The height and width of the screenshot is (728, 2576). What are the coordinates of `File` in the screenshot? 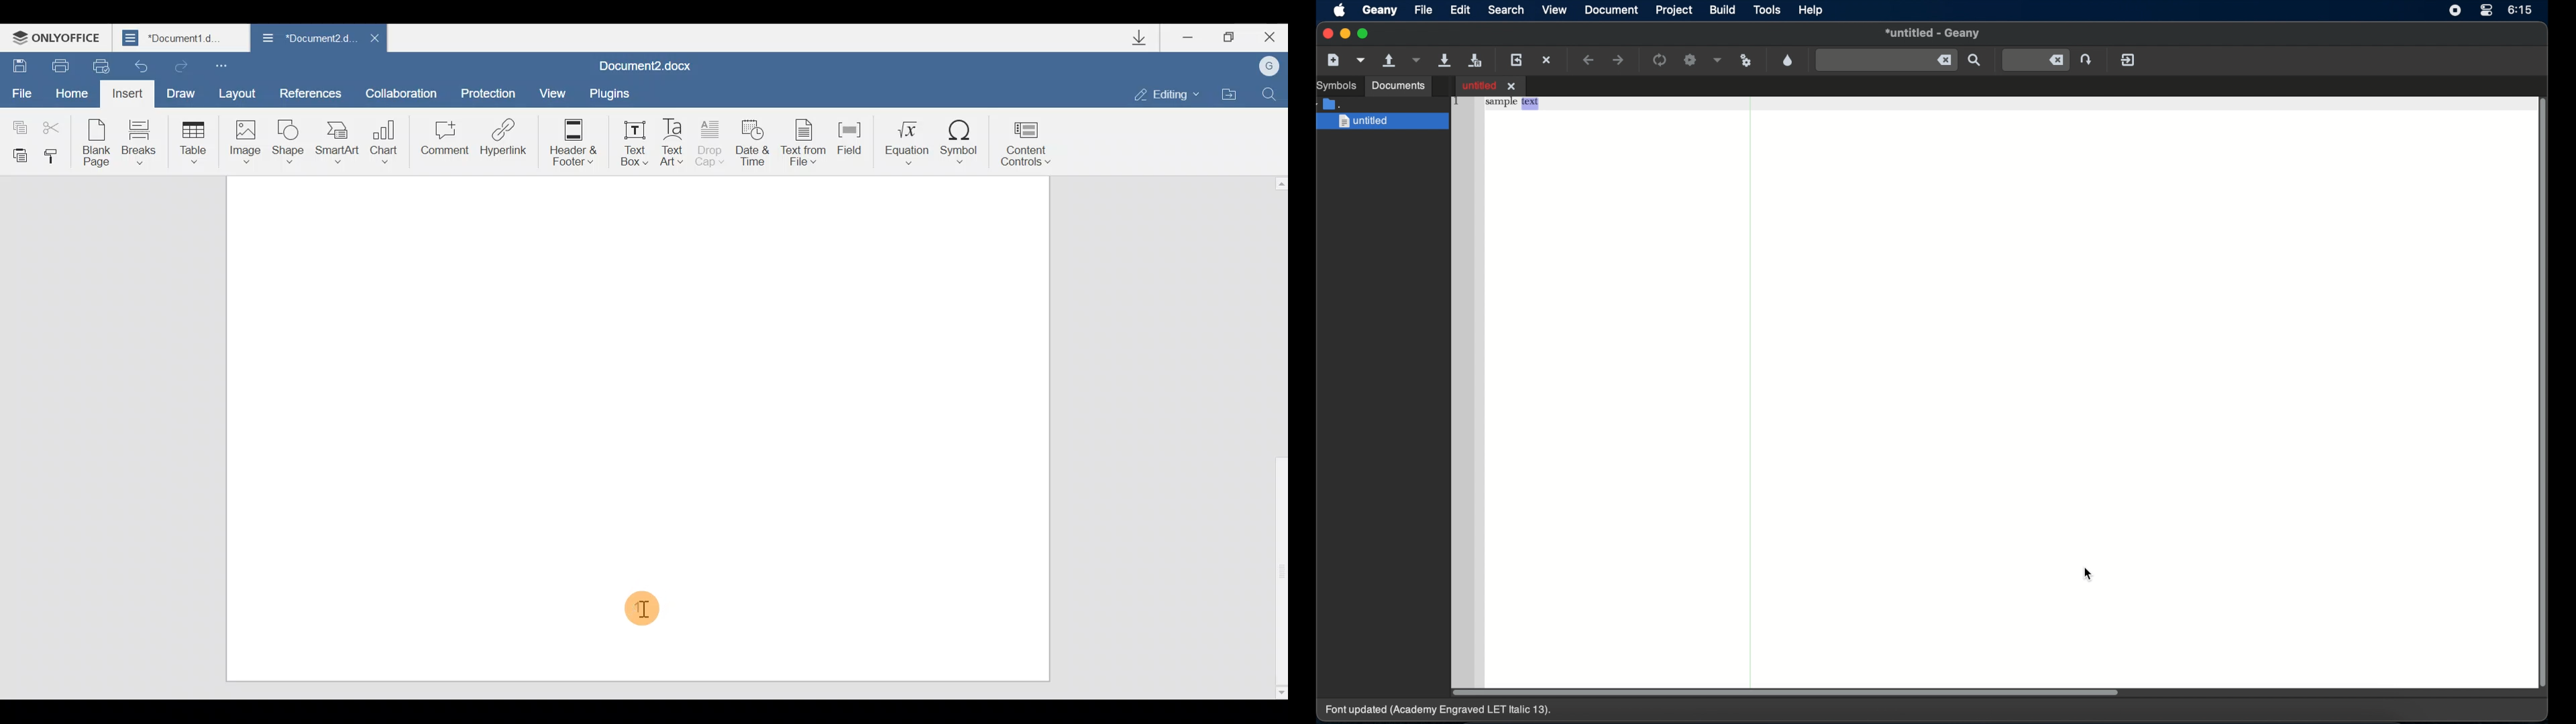 It's located at (23, 94).